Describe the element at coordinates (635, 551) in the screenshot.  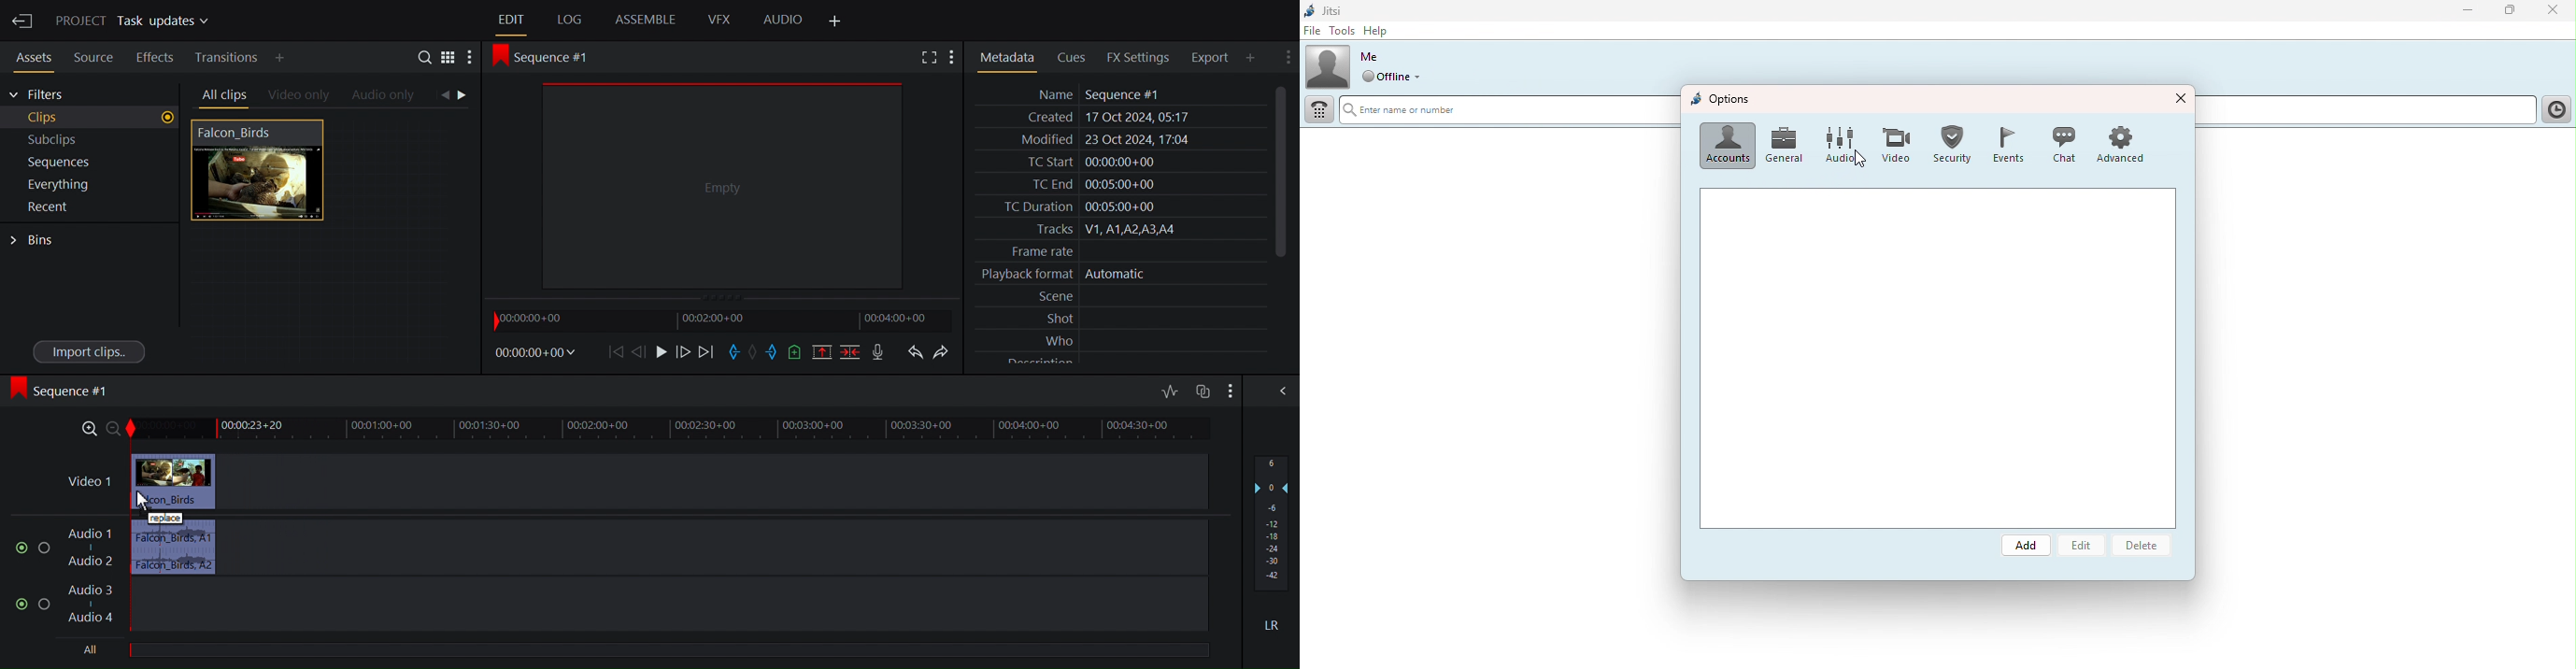
I see `Audio Track 1, Audio Track 2` at that location.